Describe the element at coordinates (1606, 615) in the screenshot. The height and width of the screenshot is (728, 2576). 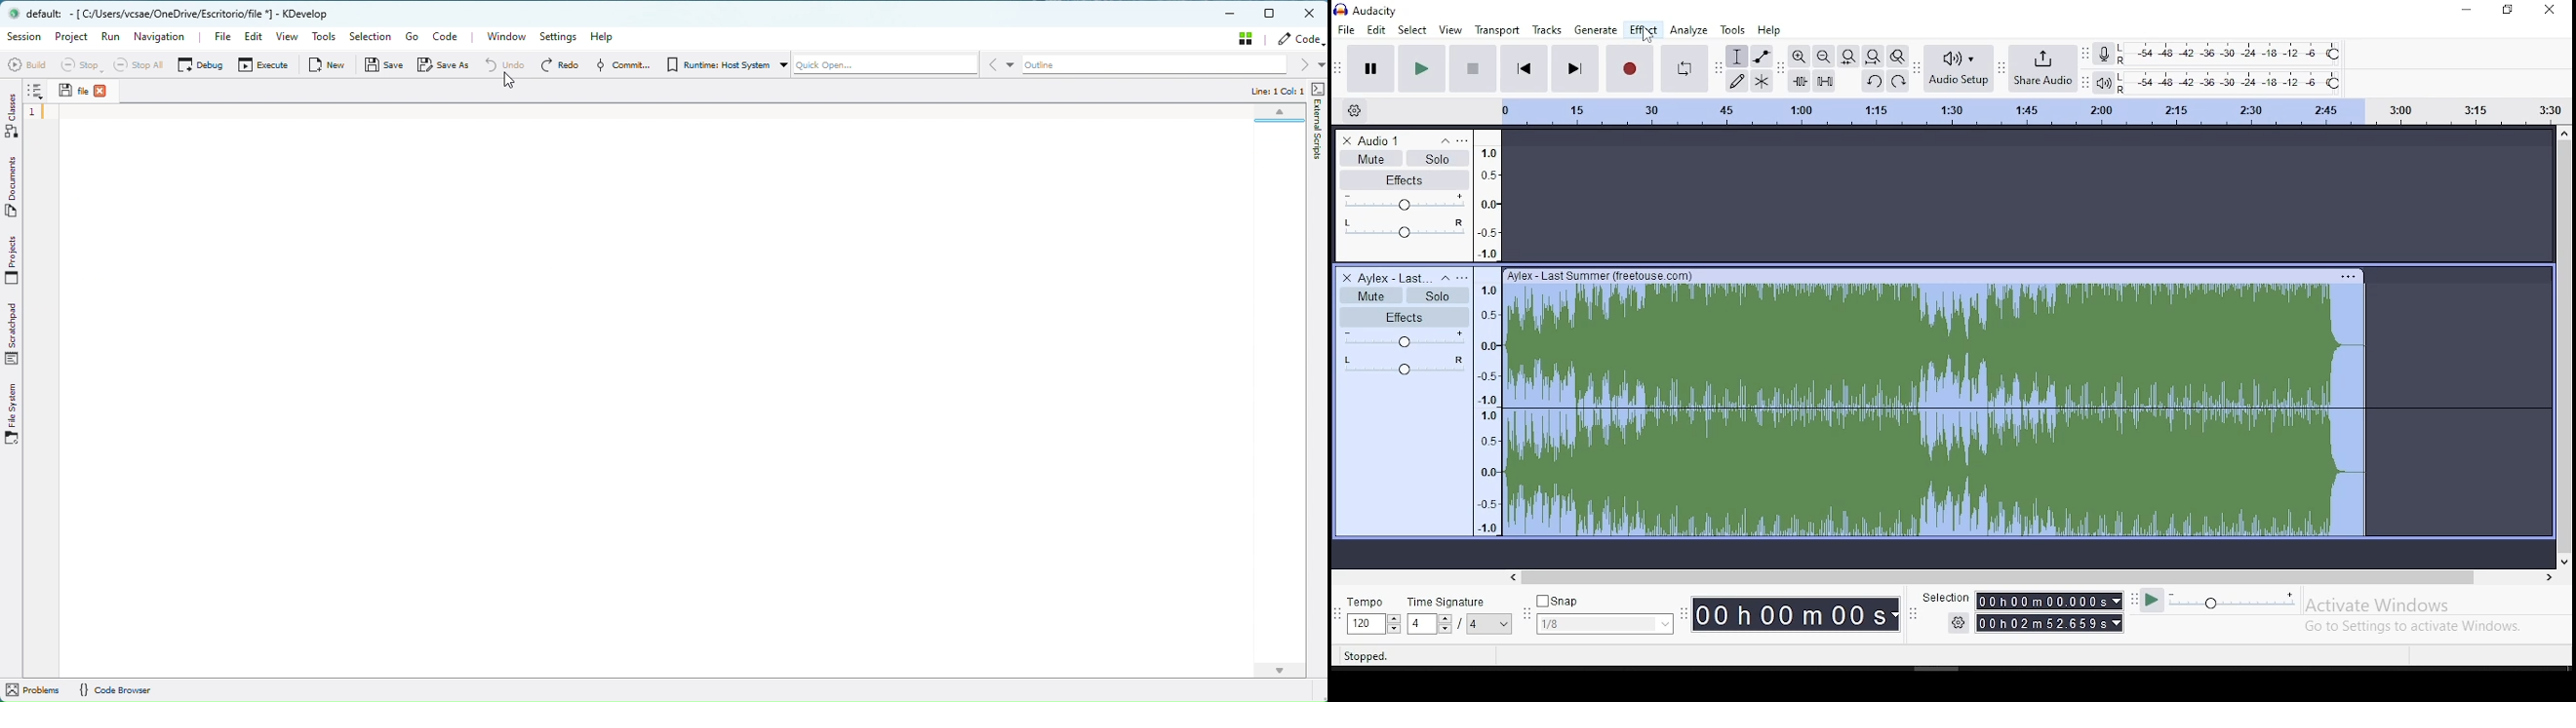
I see `snap` at that location.